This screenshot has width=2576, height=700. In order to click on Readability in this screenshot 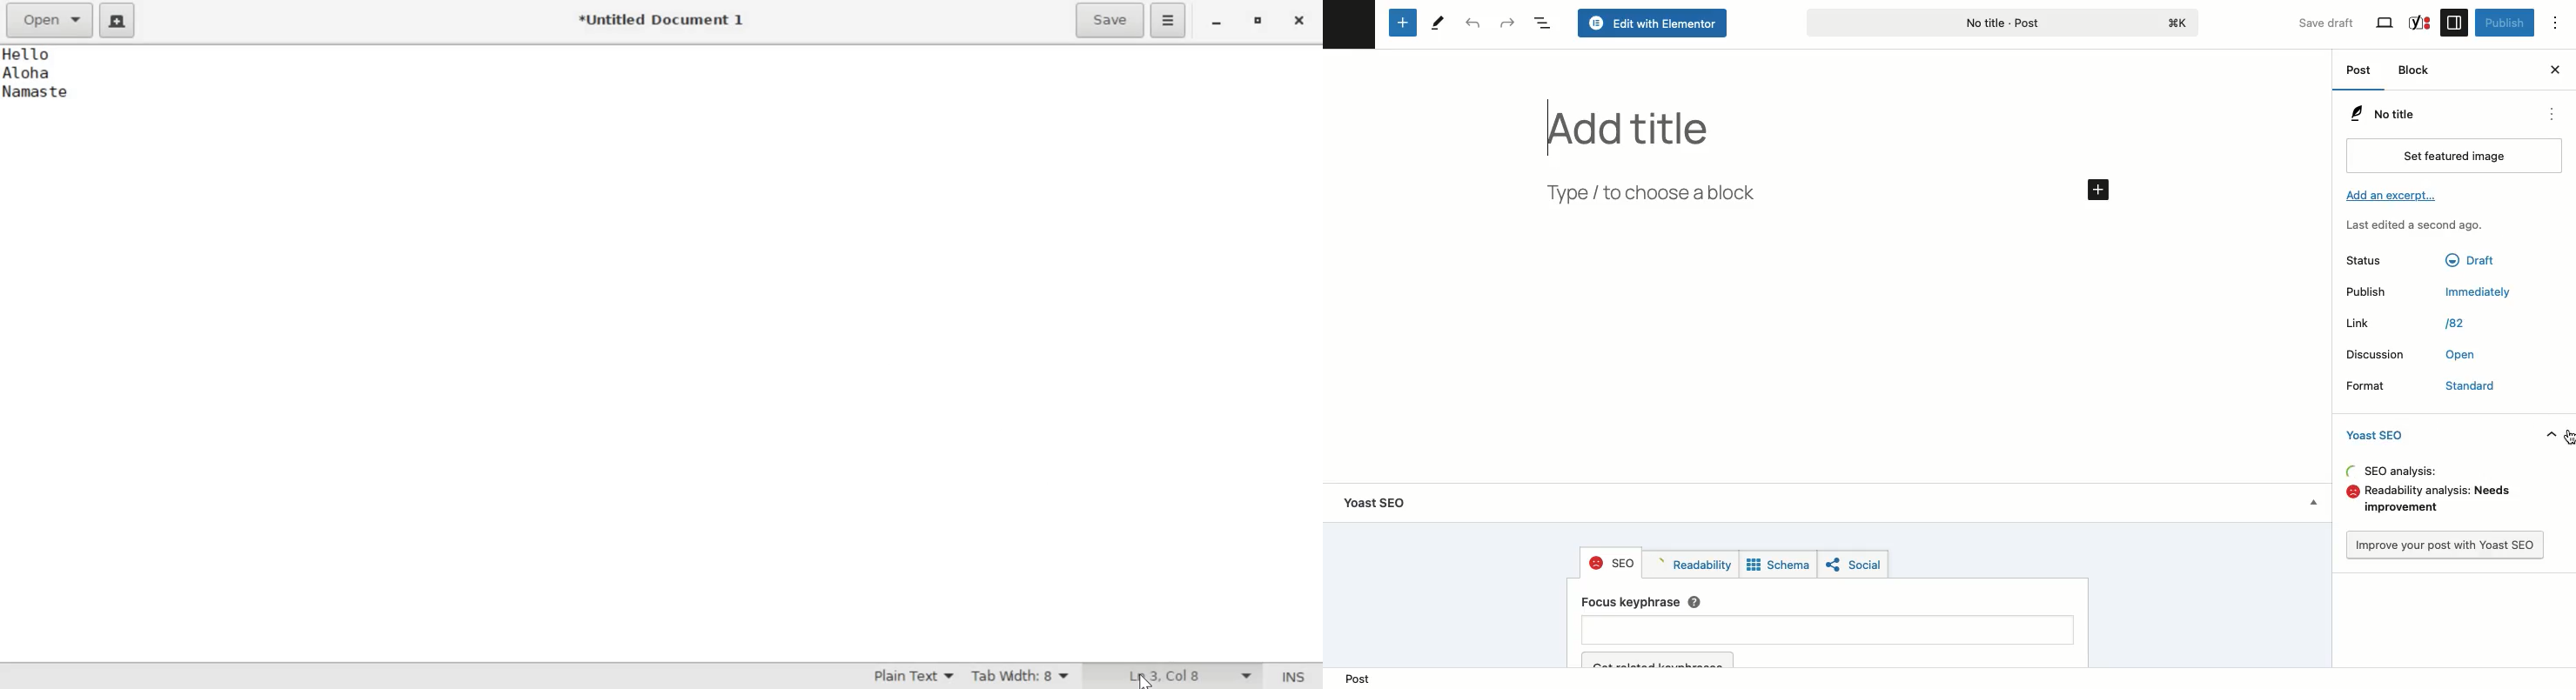, I will do `click(1690, 565)`.